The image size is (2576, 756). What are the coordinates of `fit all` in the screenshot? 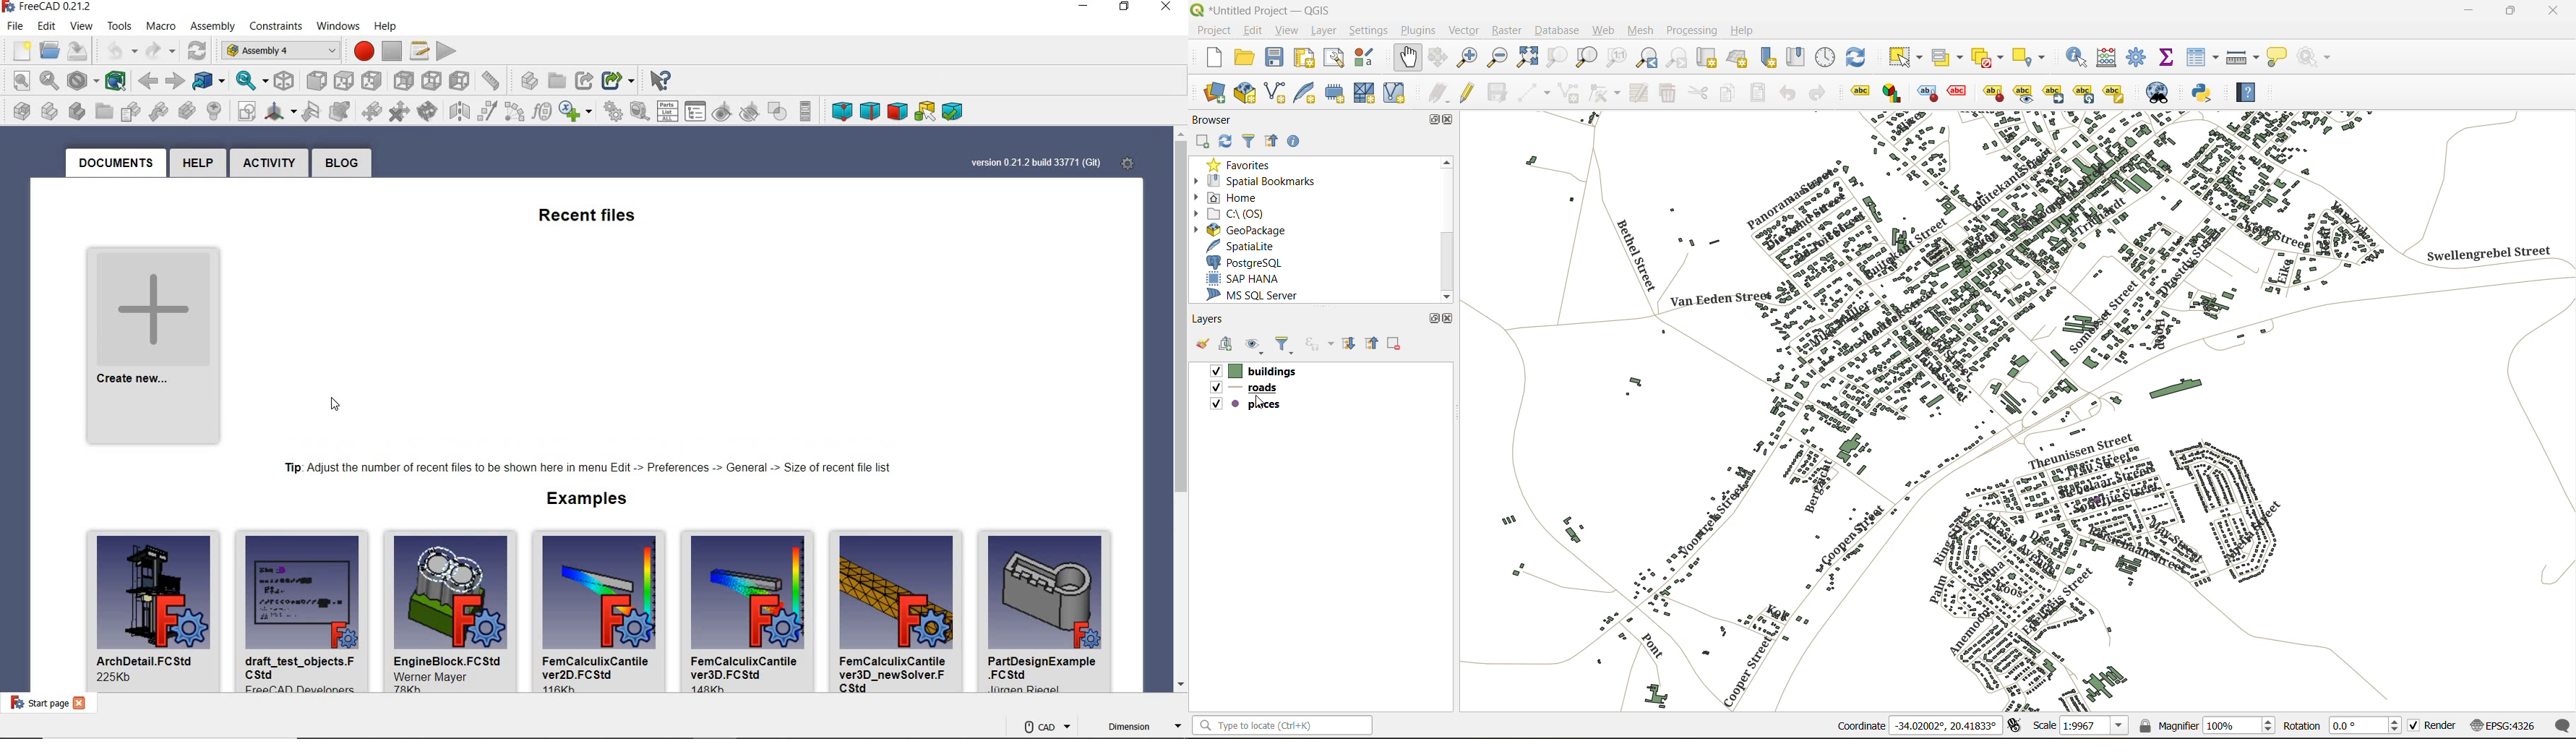 It's located at (19, 81).